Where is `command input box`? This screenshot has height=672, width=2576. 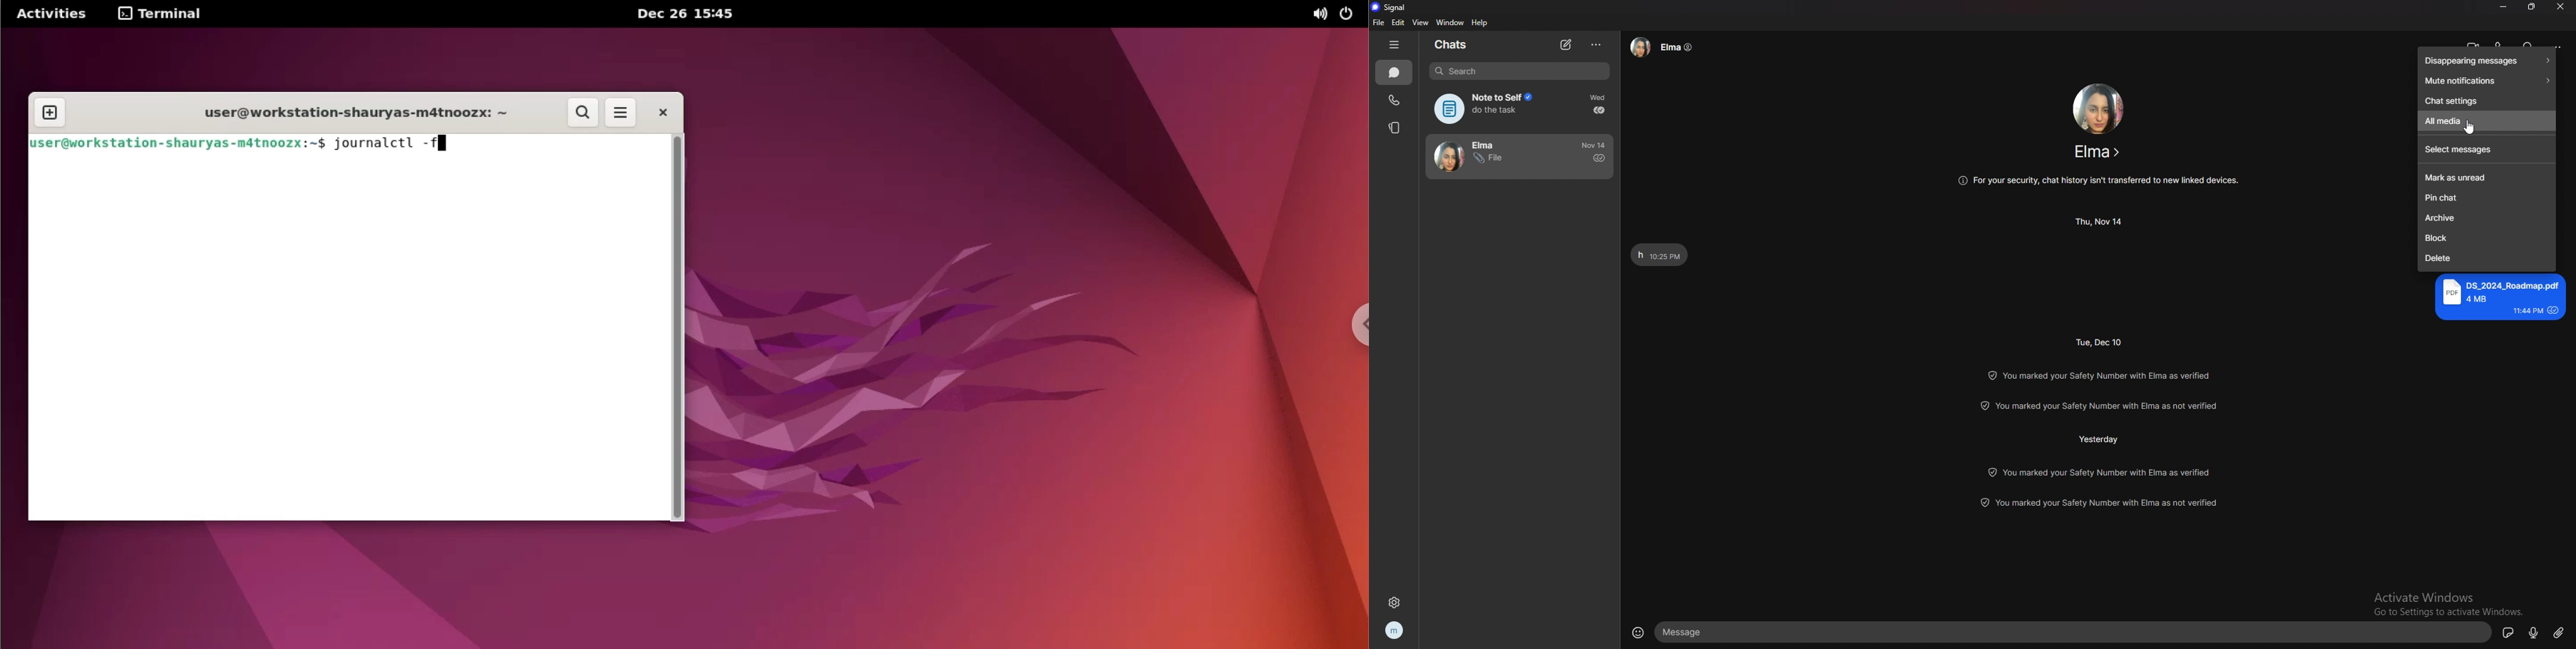
command input box is located at coordinates (347, 343).